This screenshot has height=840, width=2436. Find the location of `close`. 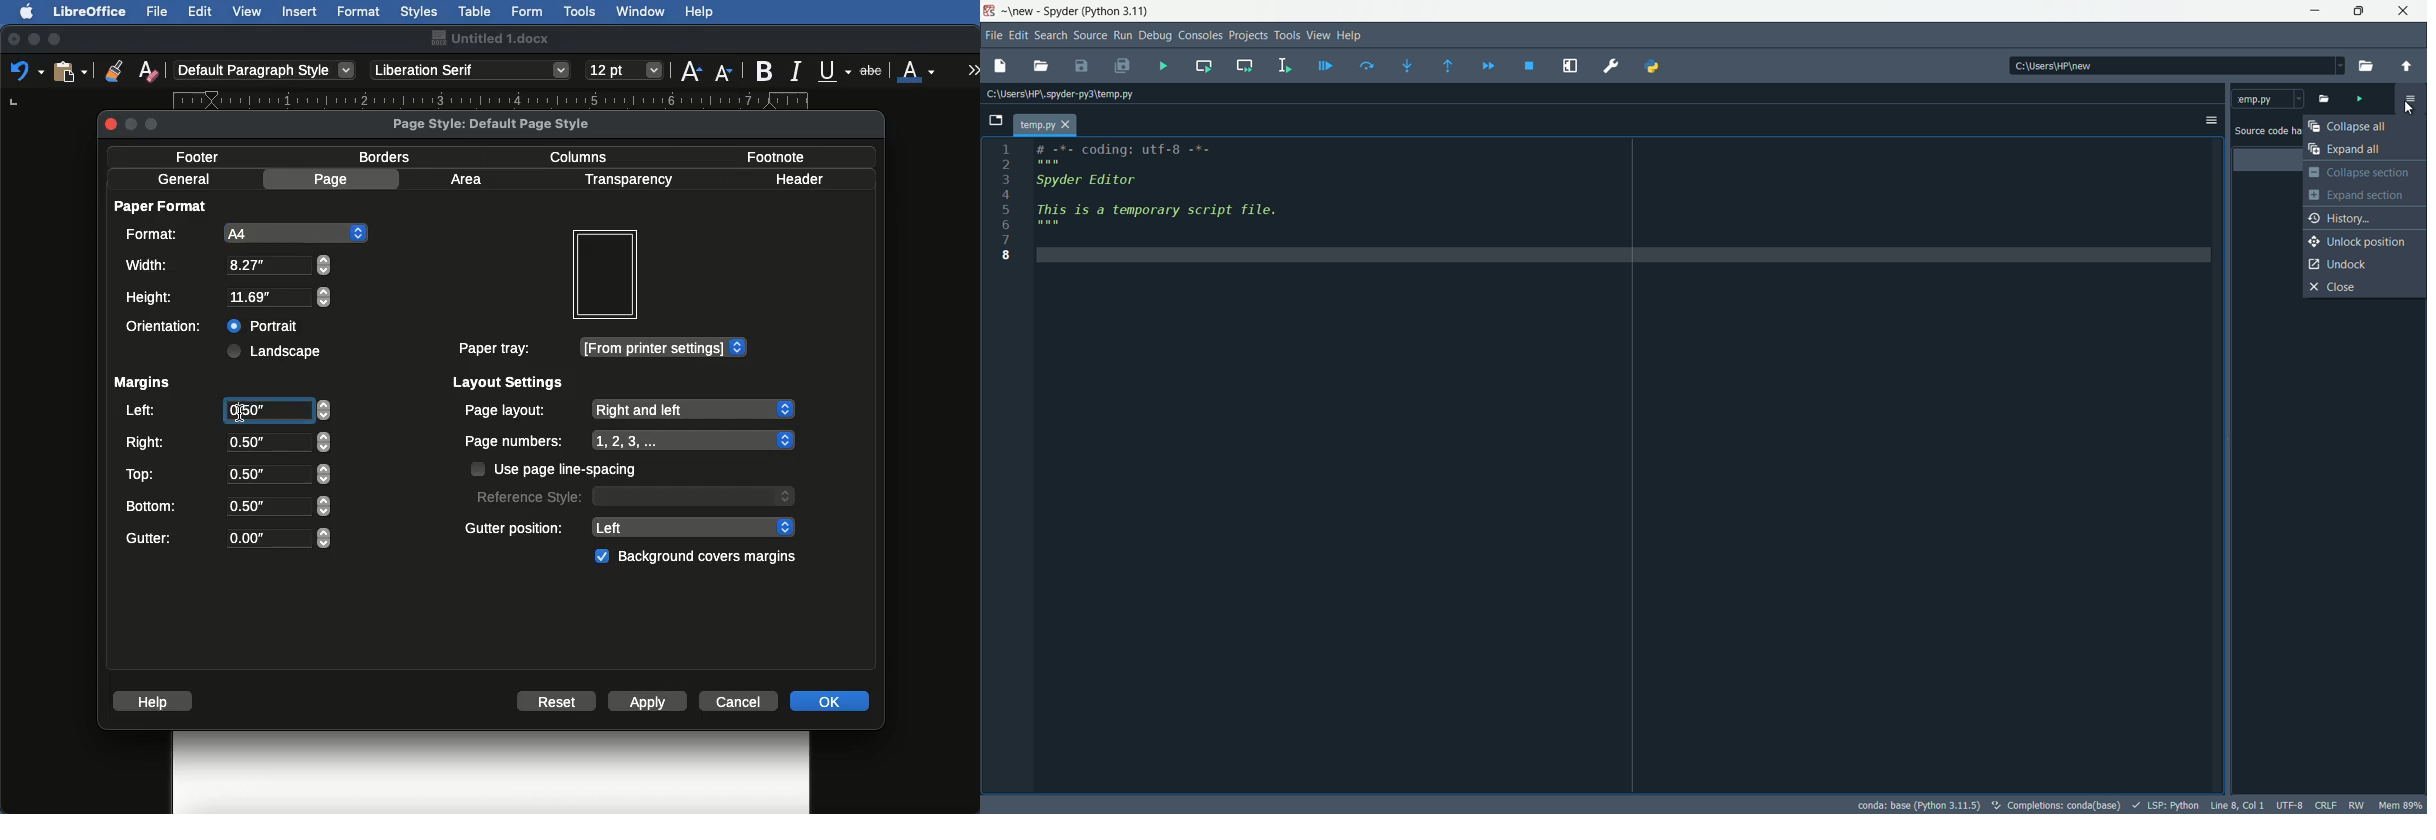

close is located at coordinates (2365, 287).